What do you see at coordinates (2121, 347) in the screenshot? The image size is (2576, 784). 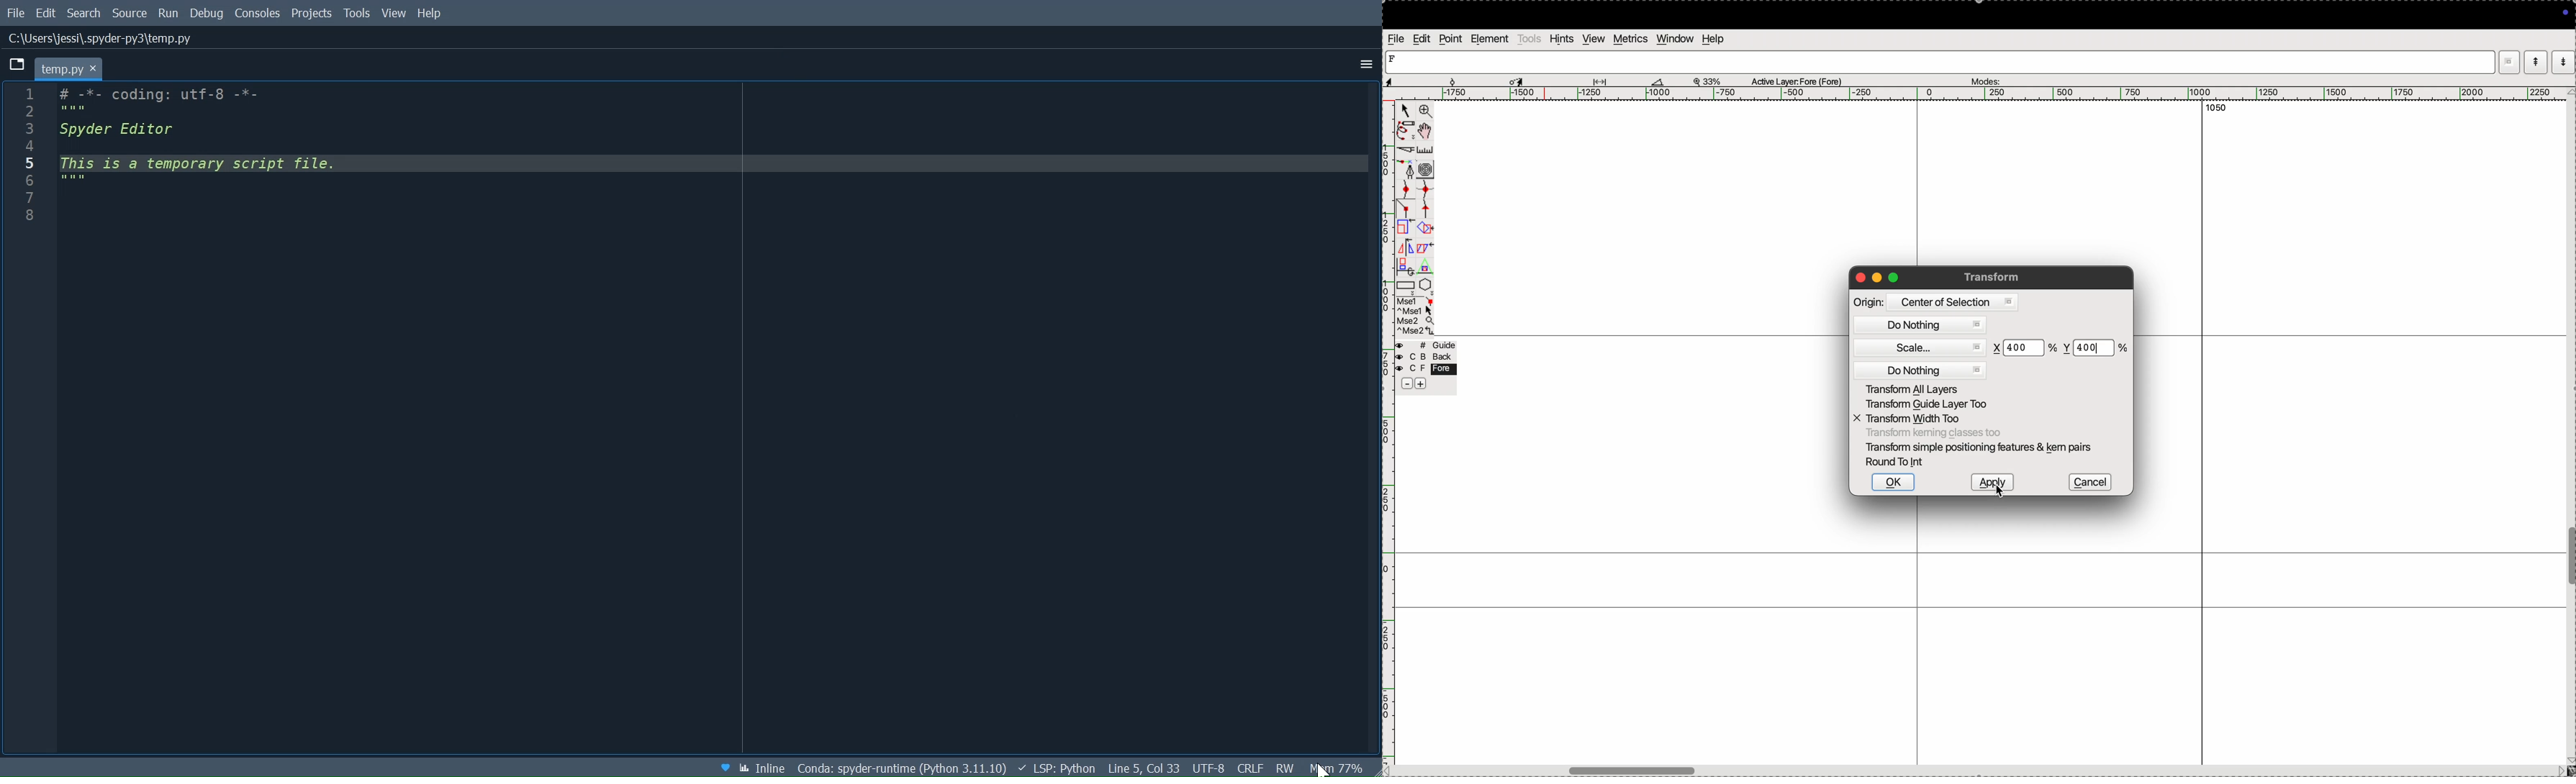 I see `percent` at bounding box center [2121, 347].